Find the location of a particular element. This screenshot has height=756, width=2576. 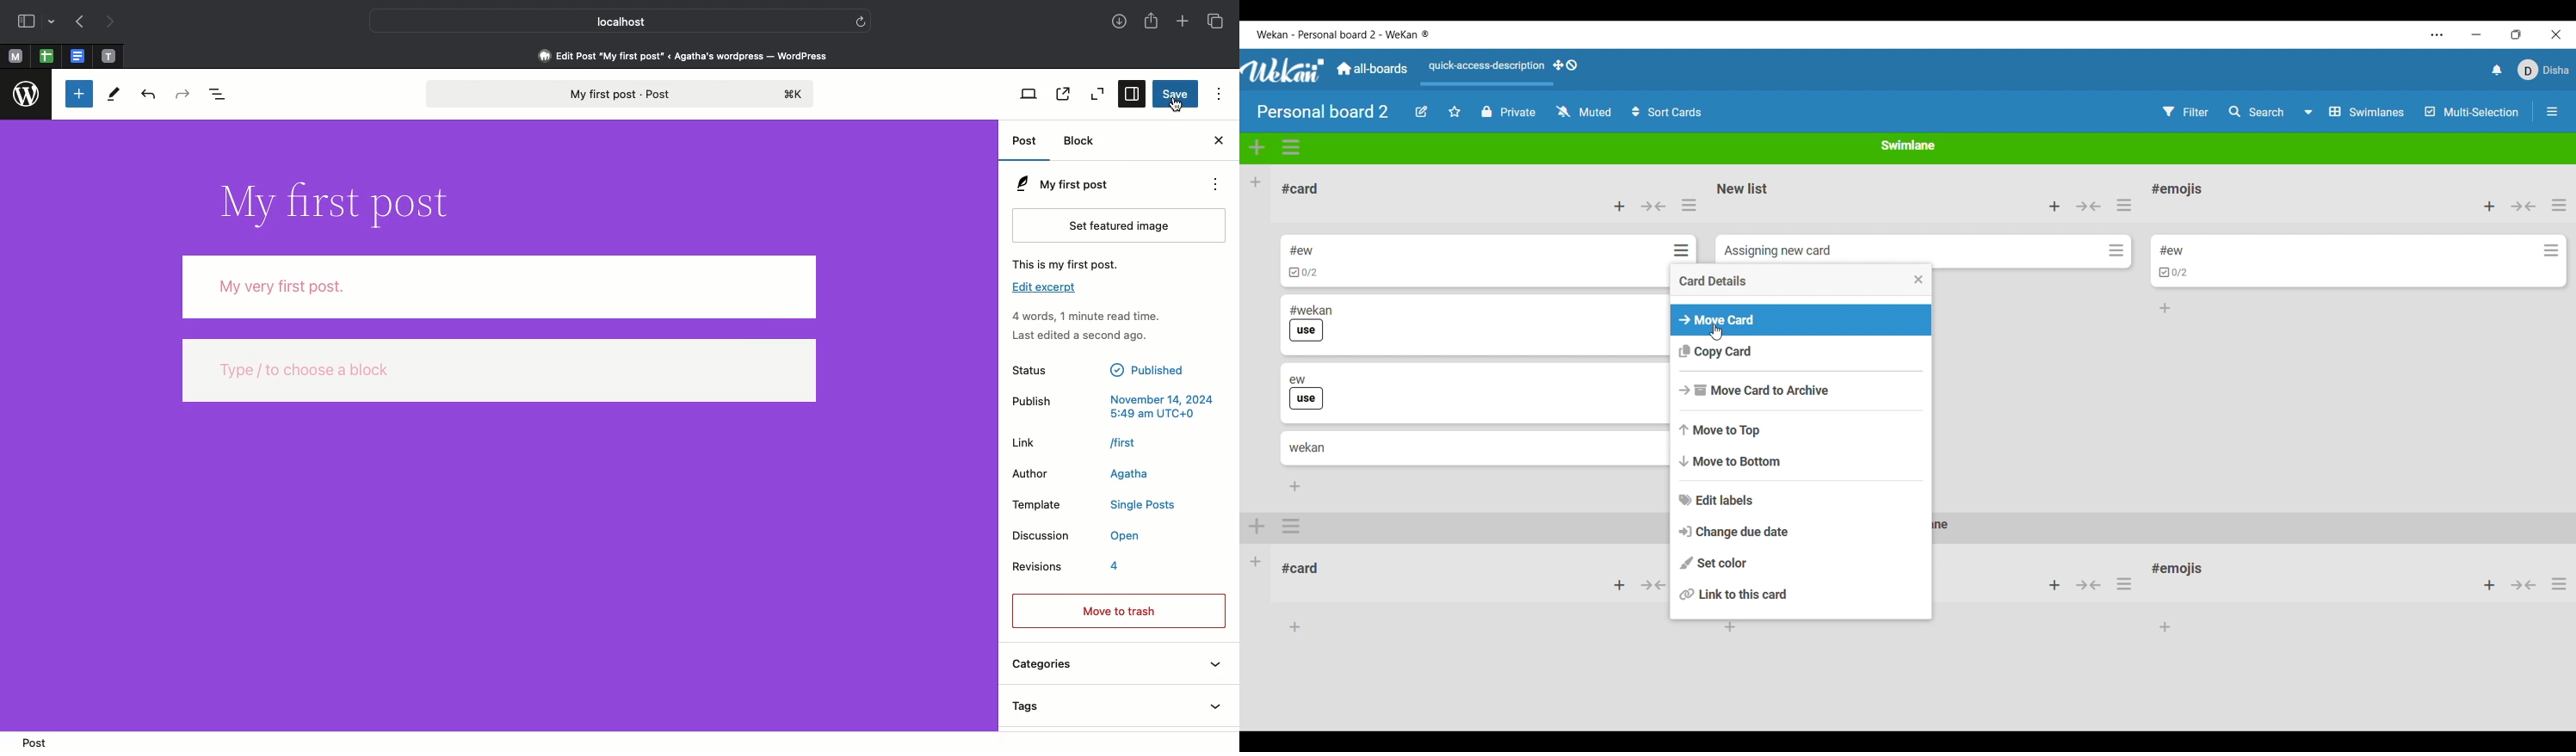

add is located at coordinates (1619, 586).